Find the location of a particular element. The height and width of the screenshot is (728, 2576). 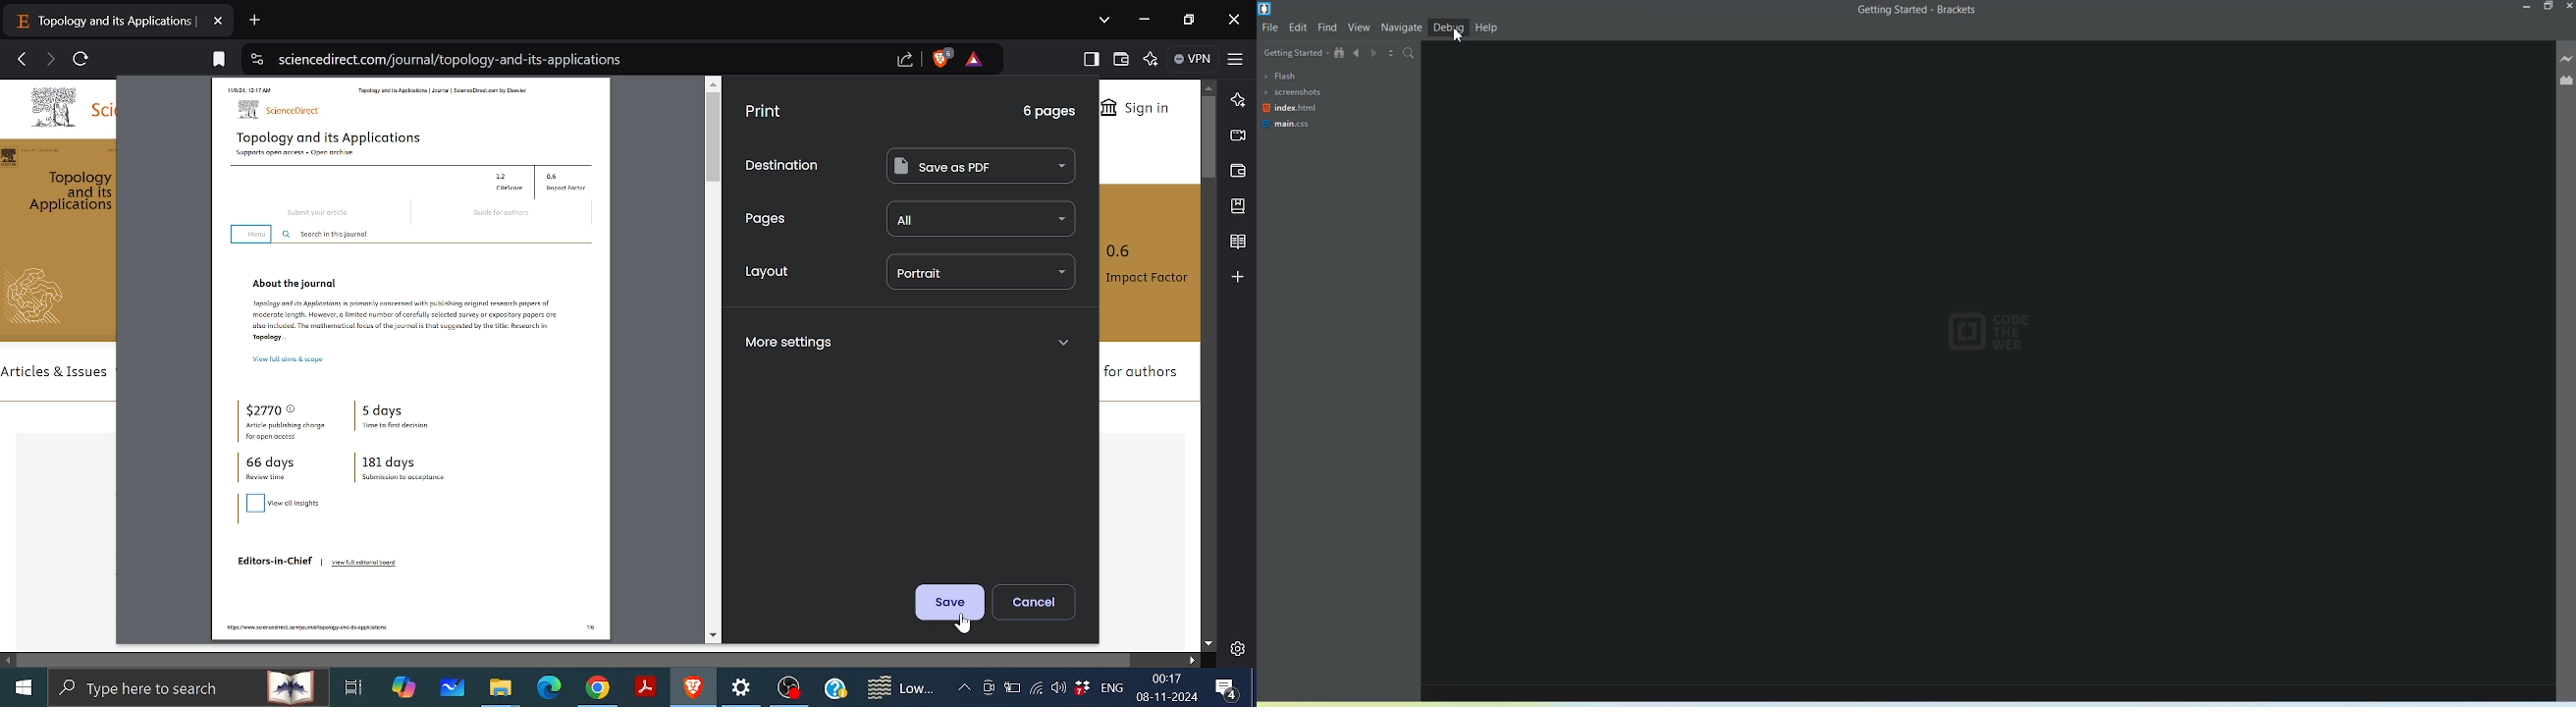

cursor is located at coordinates (964, 624).